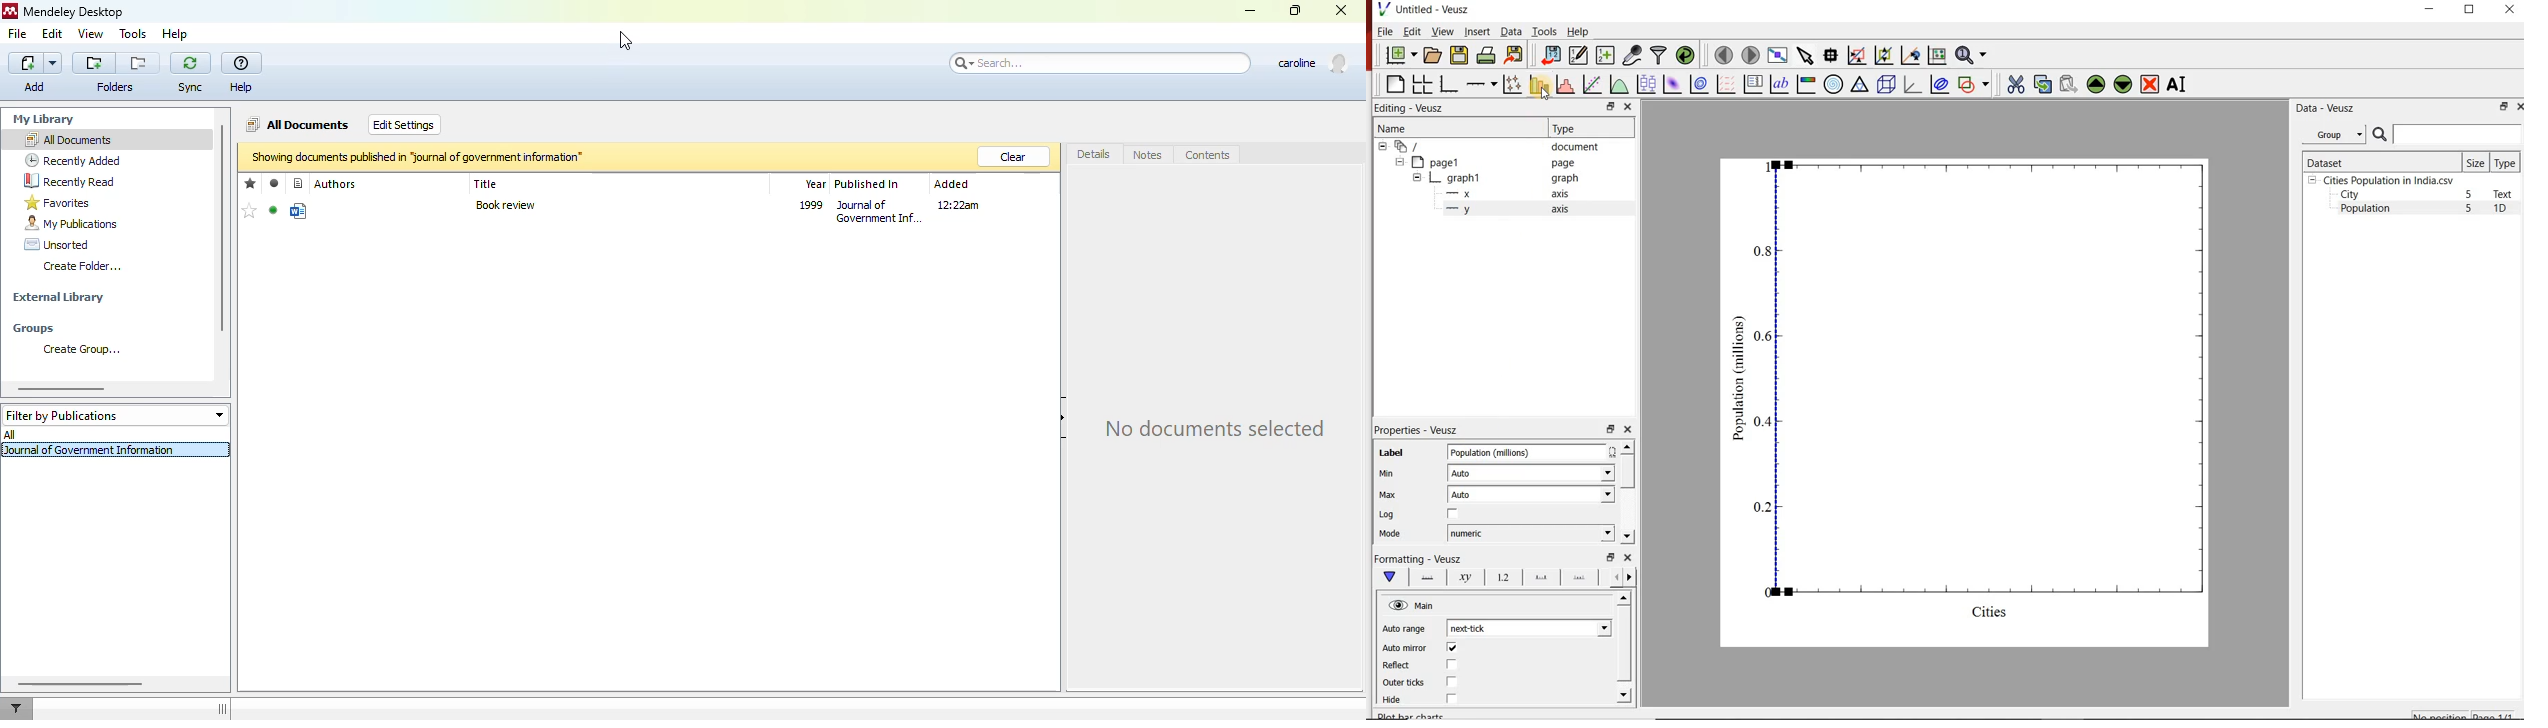 The image size is (2548, 728). I want to click on close, so click(1629, 106).